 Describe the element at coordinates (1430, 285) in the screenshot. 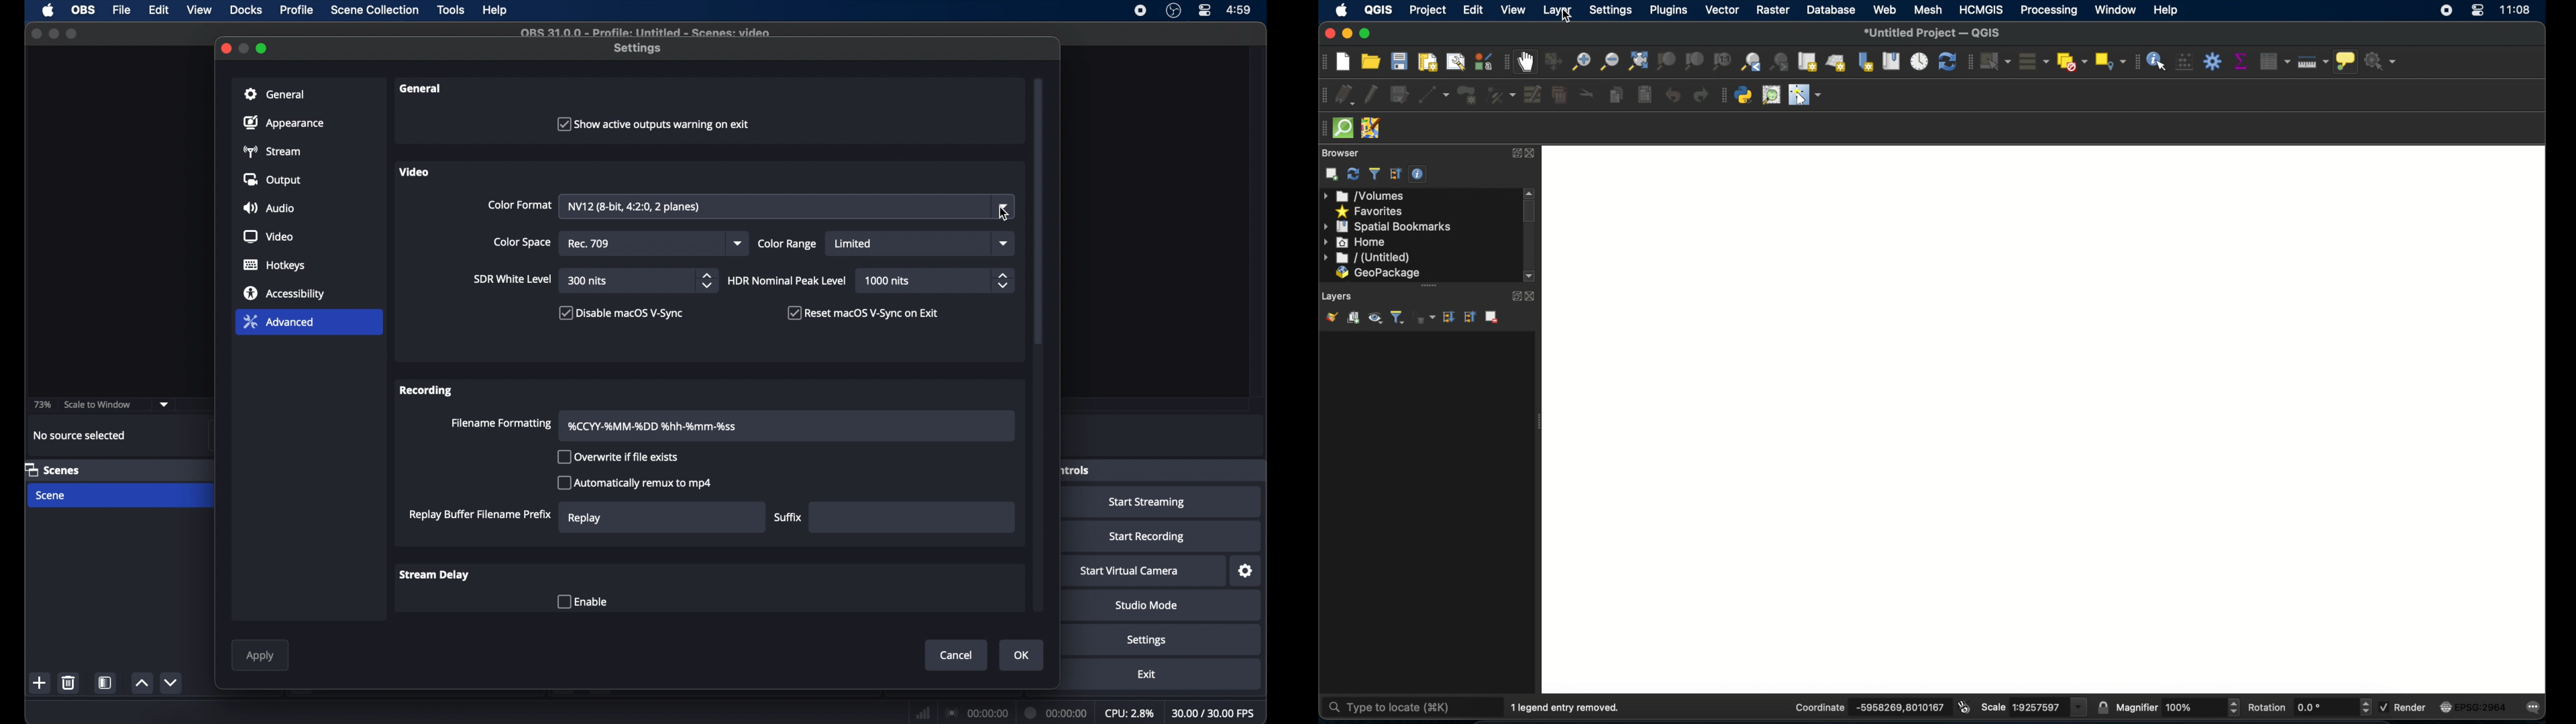

I see `drag handle` at that location.